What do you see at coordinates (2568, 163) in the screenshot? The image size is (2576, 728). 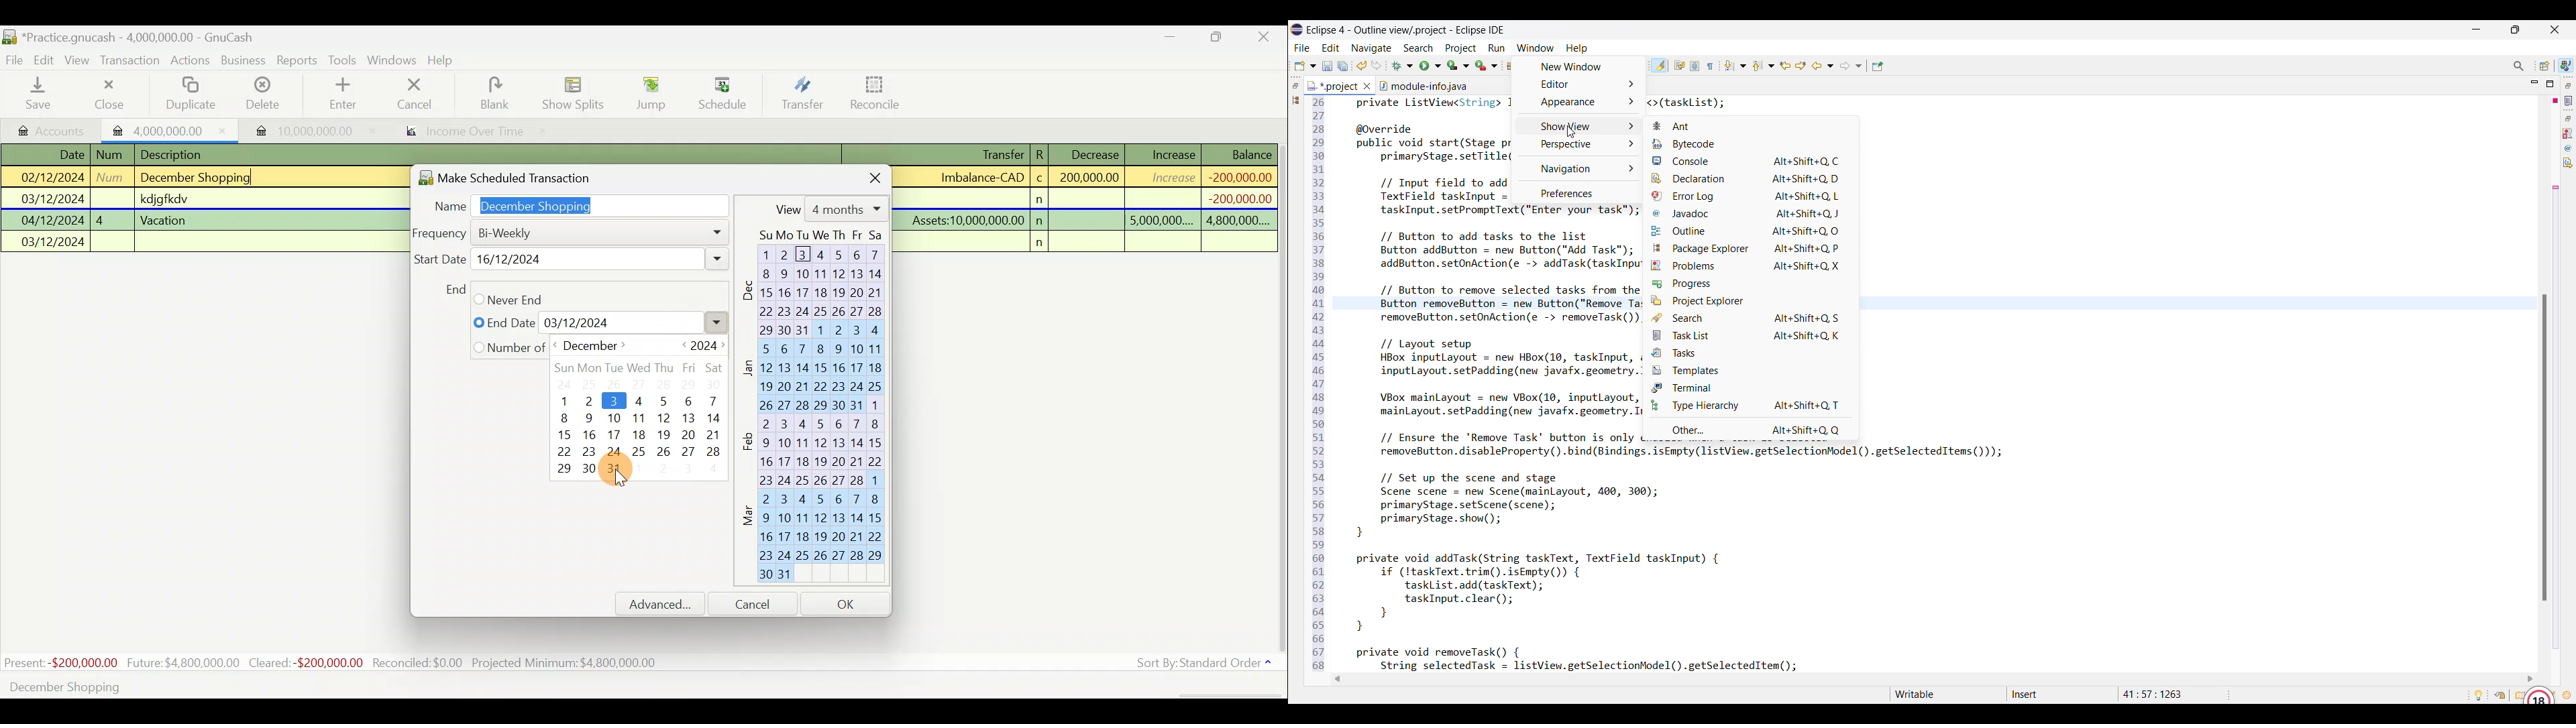 I see `Declaration` at bounding box center [2568, 163].